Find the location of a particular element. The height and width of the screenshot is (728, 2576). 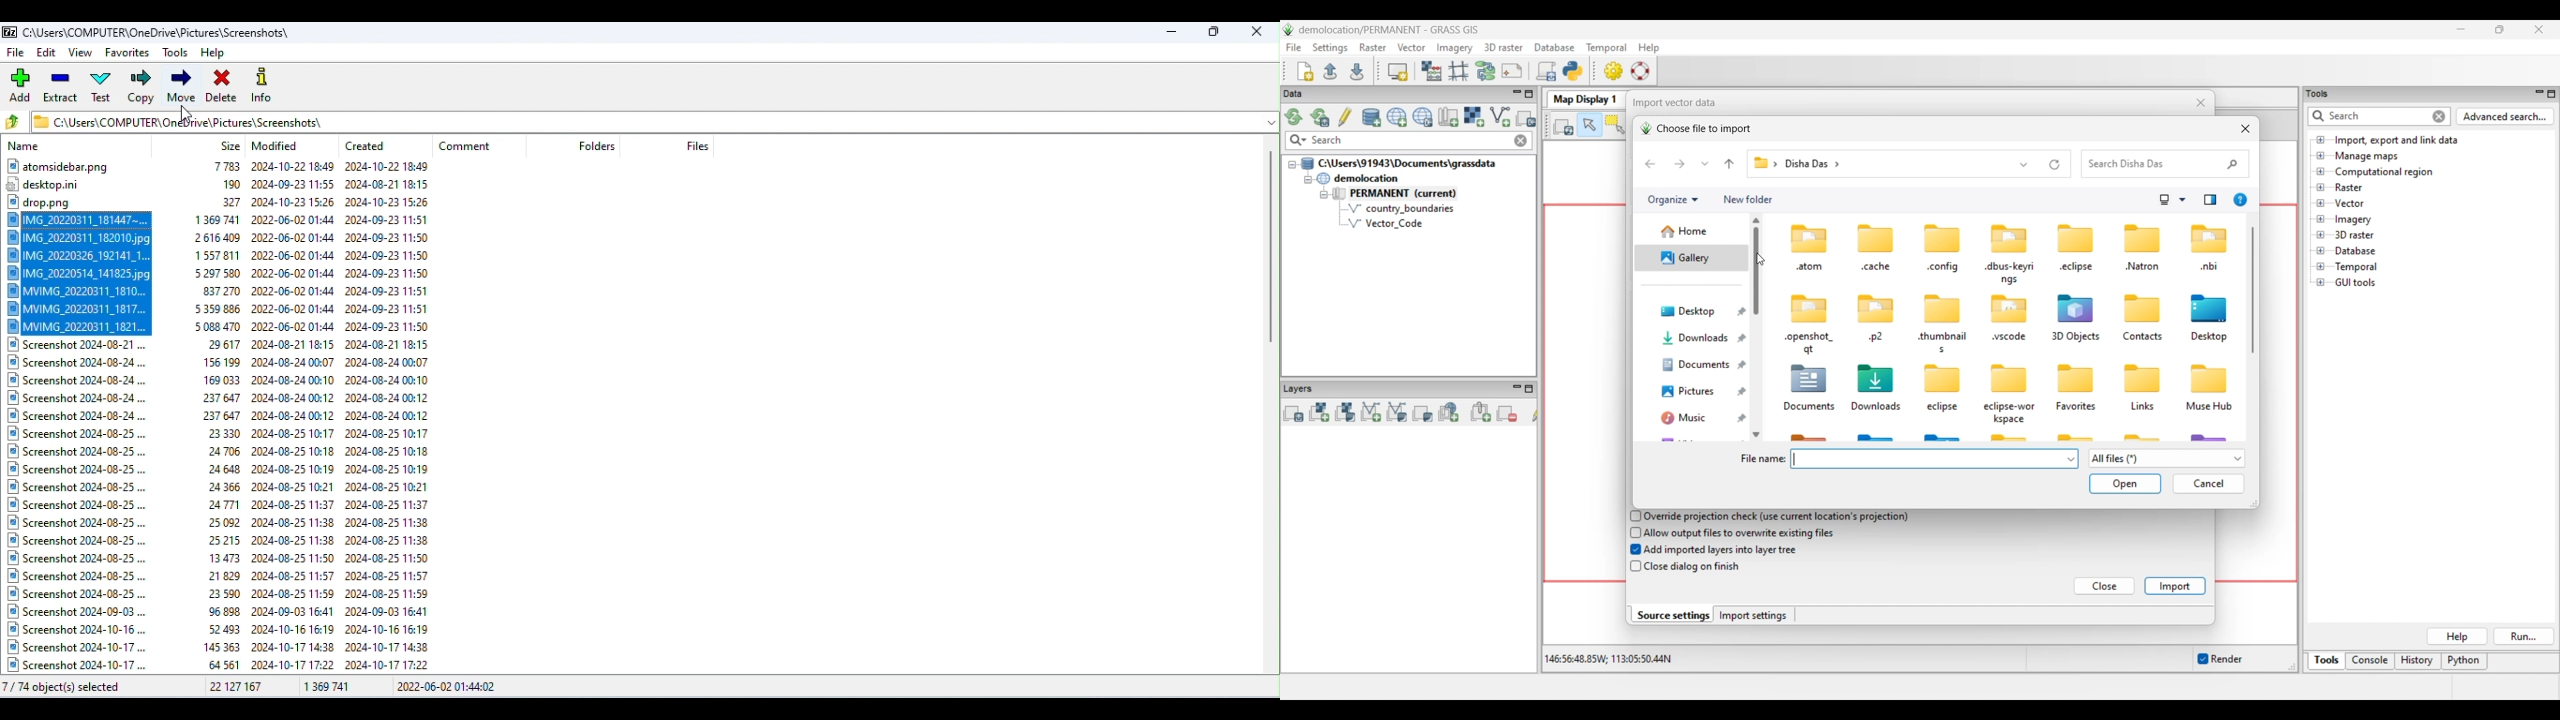

Info is located at coordinates (264, 84).